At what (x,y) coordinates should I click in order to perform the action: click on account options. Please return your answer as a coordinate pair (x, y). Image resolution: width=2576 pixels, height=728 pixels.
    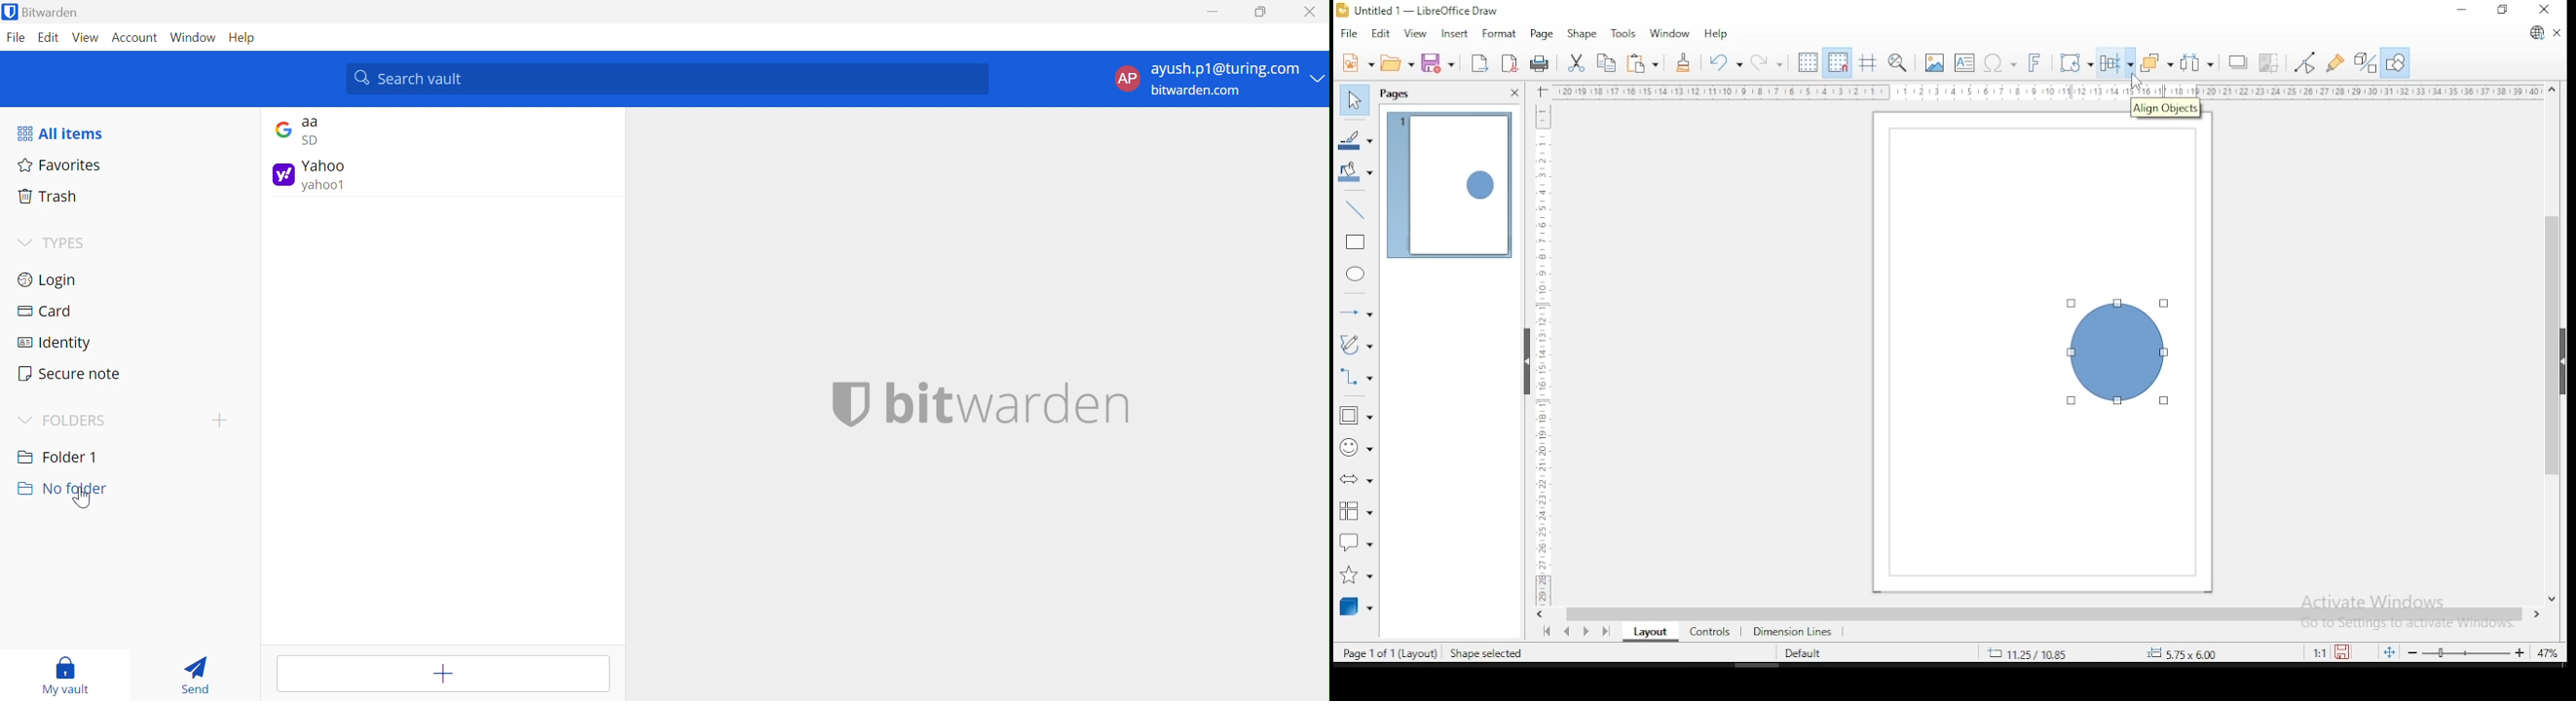
    Looking at the image, I should click on (1224, 79).